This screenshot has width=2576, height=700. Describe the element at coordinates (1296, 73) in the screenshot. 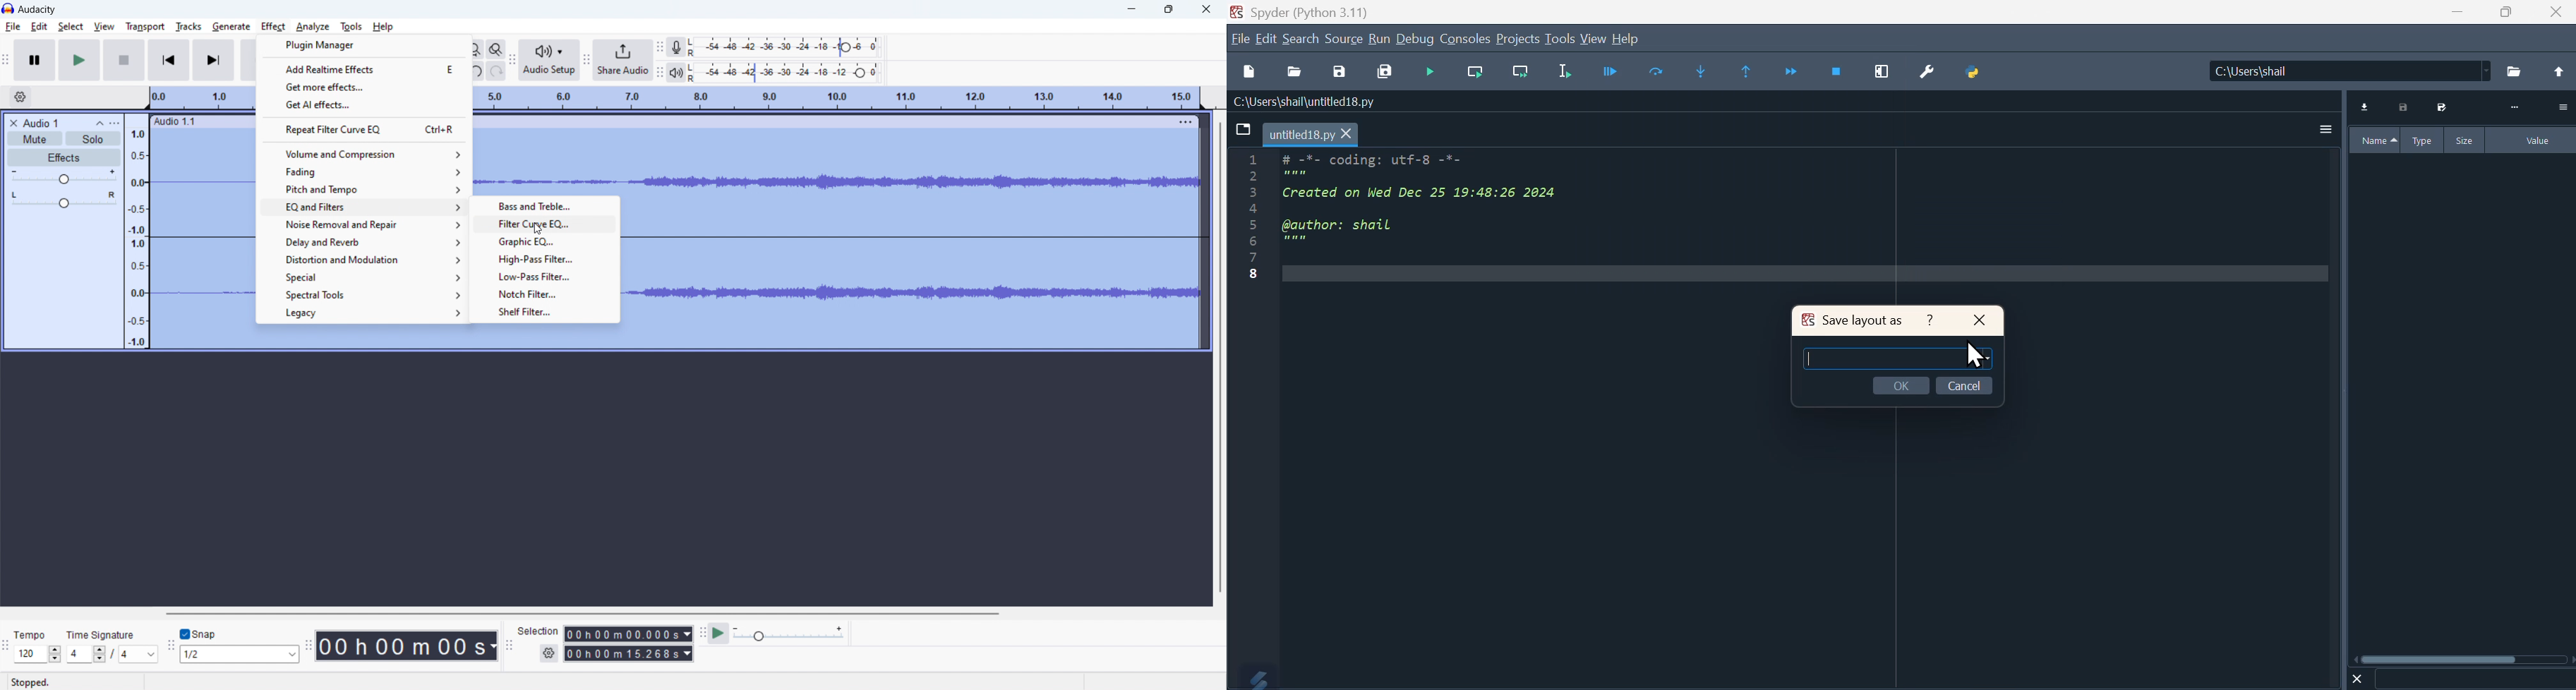

I see `Open` at that location.